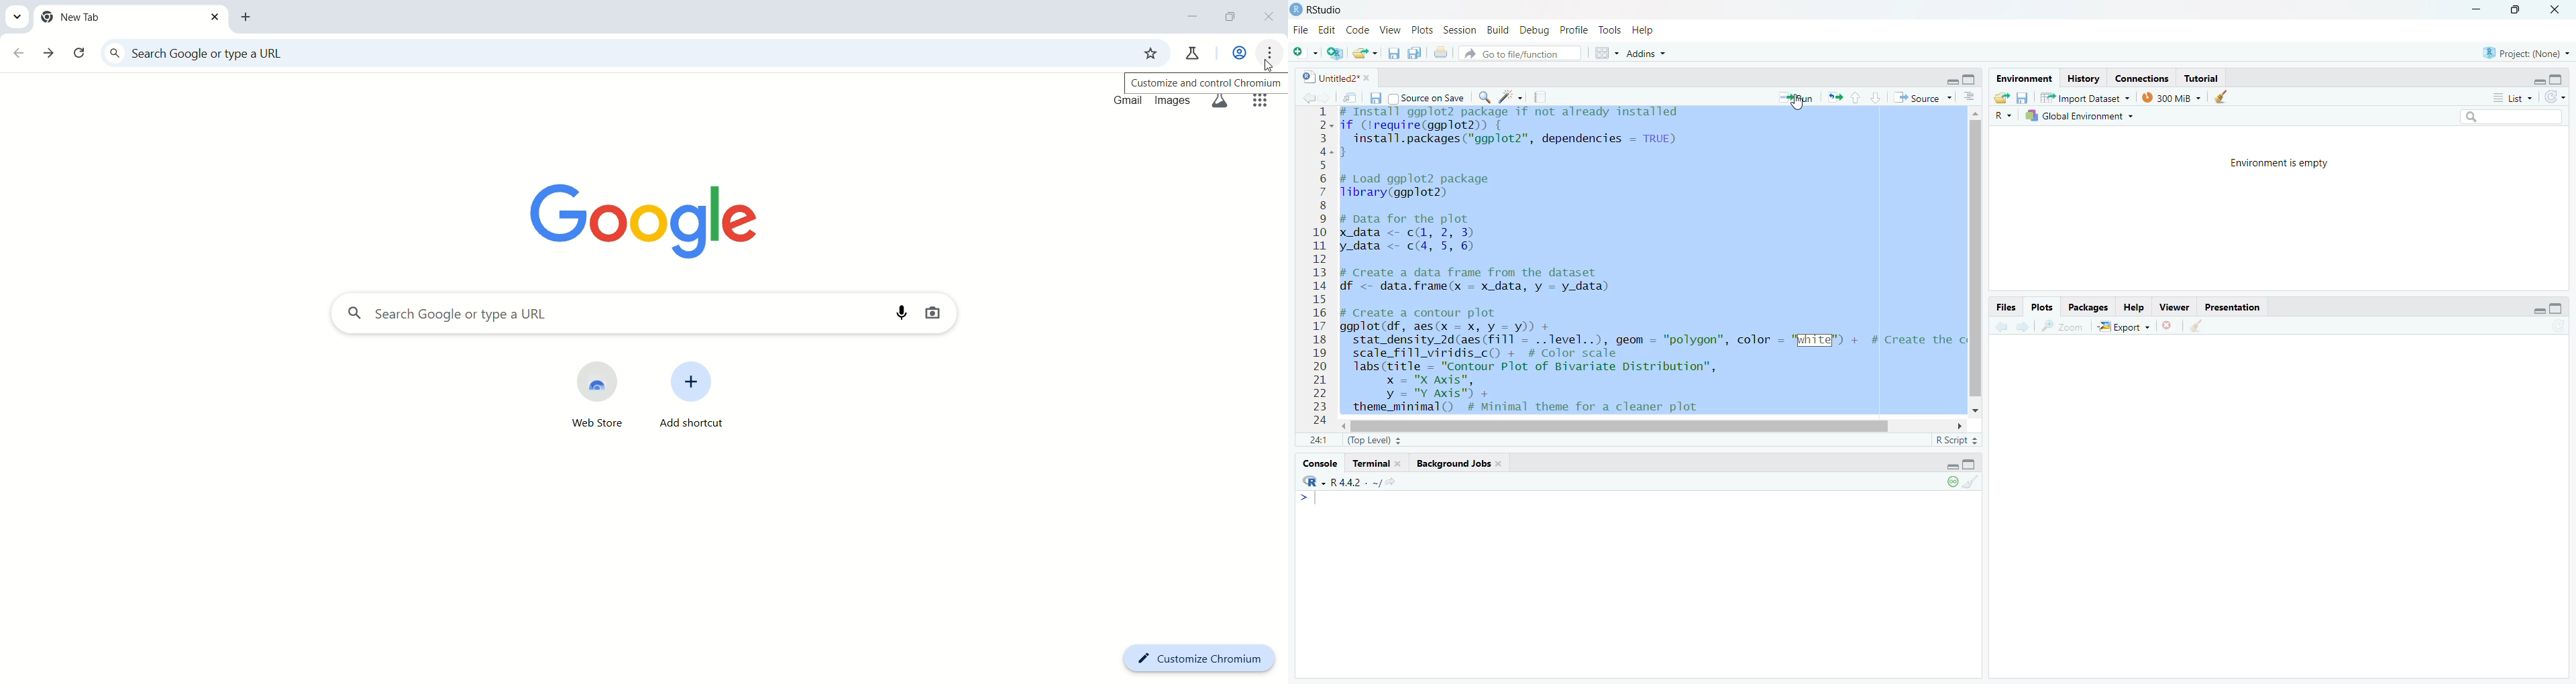 The height and width of the screenshot is (700, 2576). Describe the element at coordinates (1149, 53) in the screenshot. I see `bookmark this tab` at that location.